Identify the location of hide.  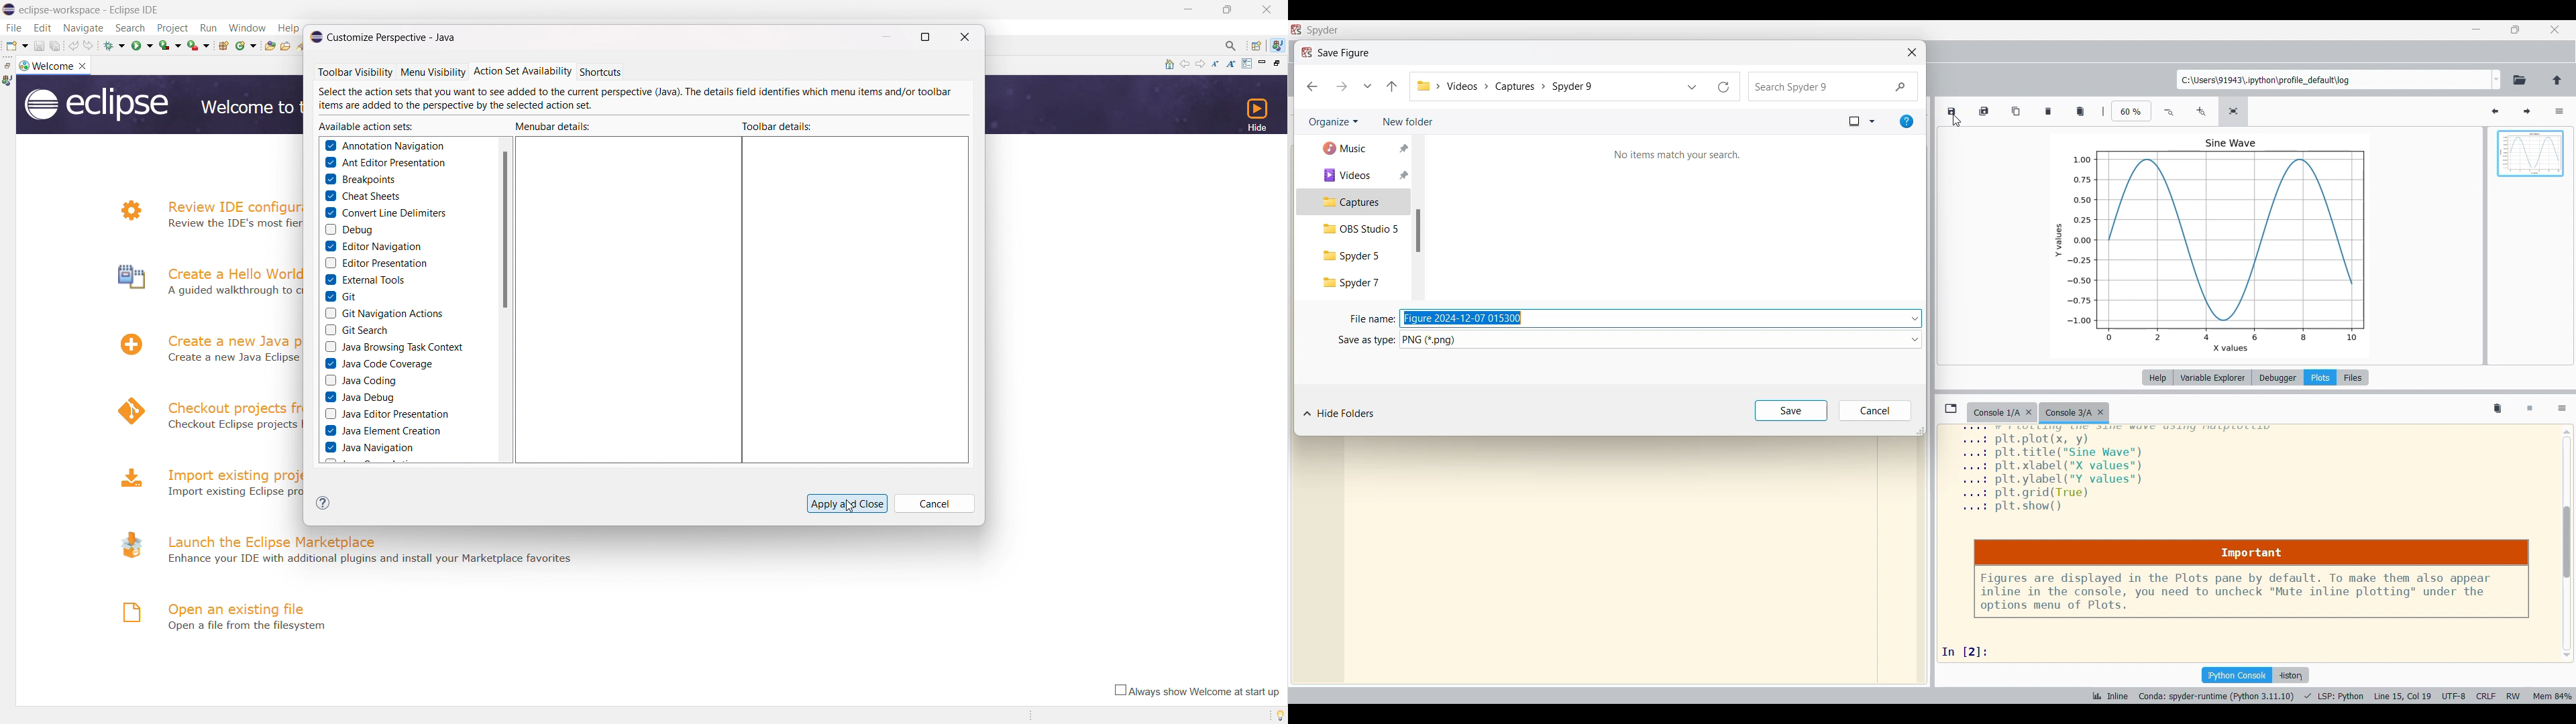
(1255, 114).